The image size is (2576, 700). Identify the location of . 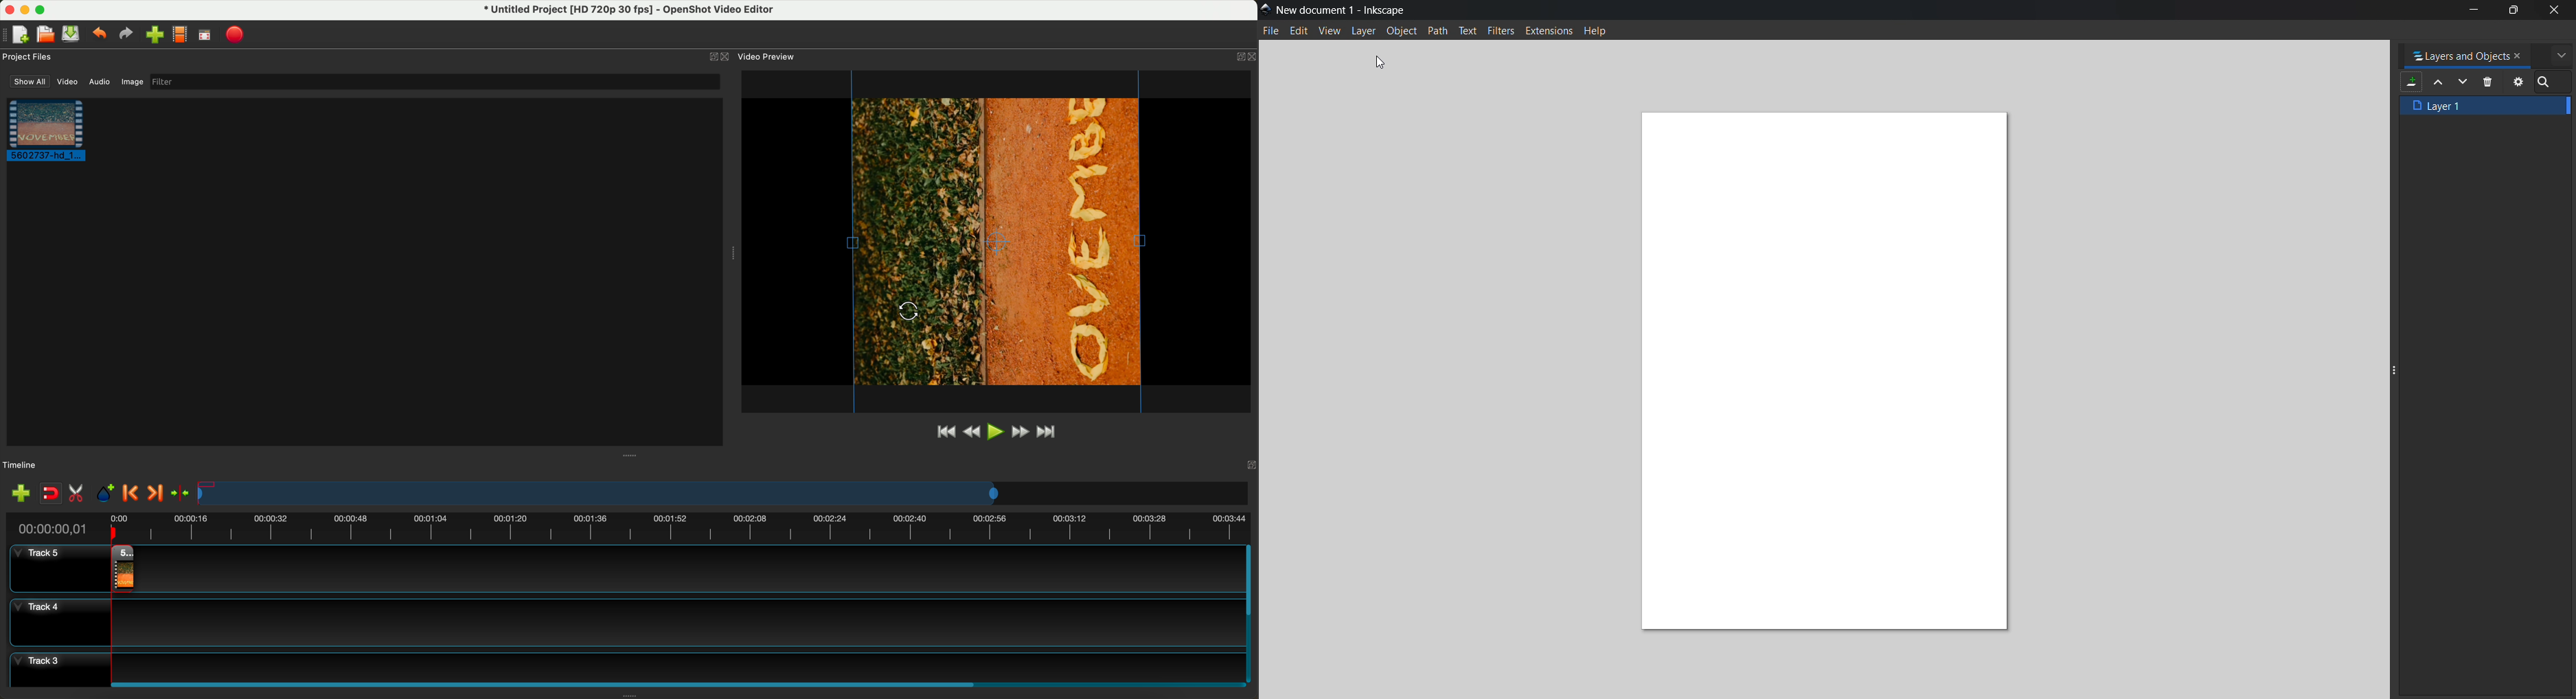
(1248, 465).